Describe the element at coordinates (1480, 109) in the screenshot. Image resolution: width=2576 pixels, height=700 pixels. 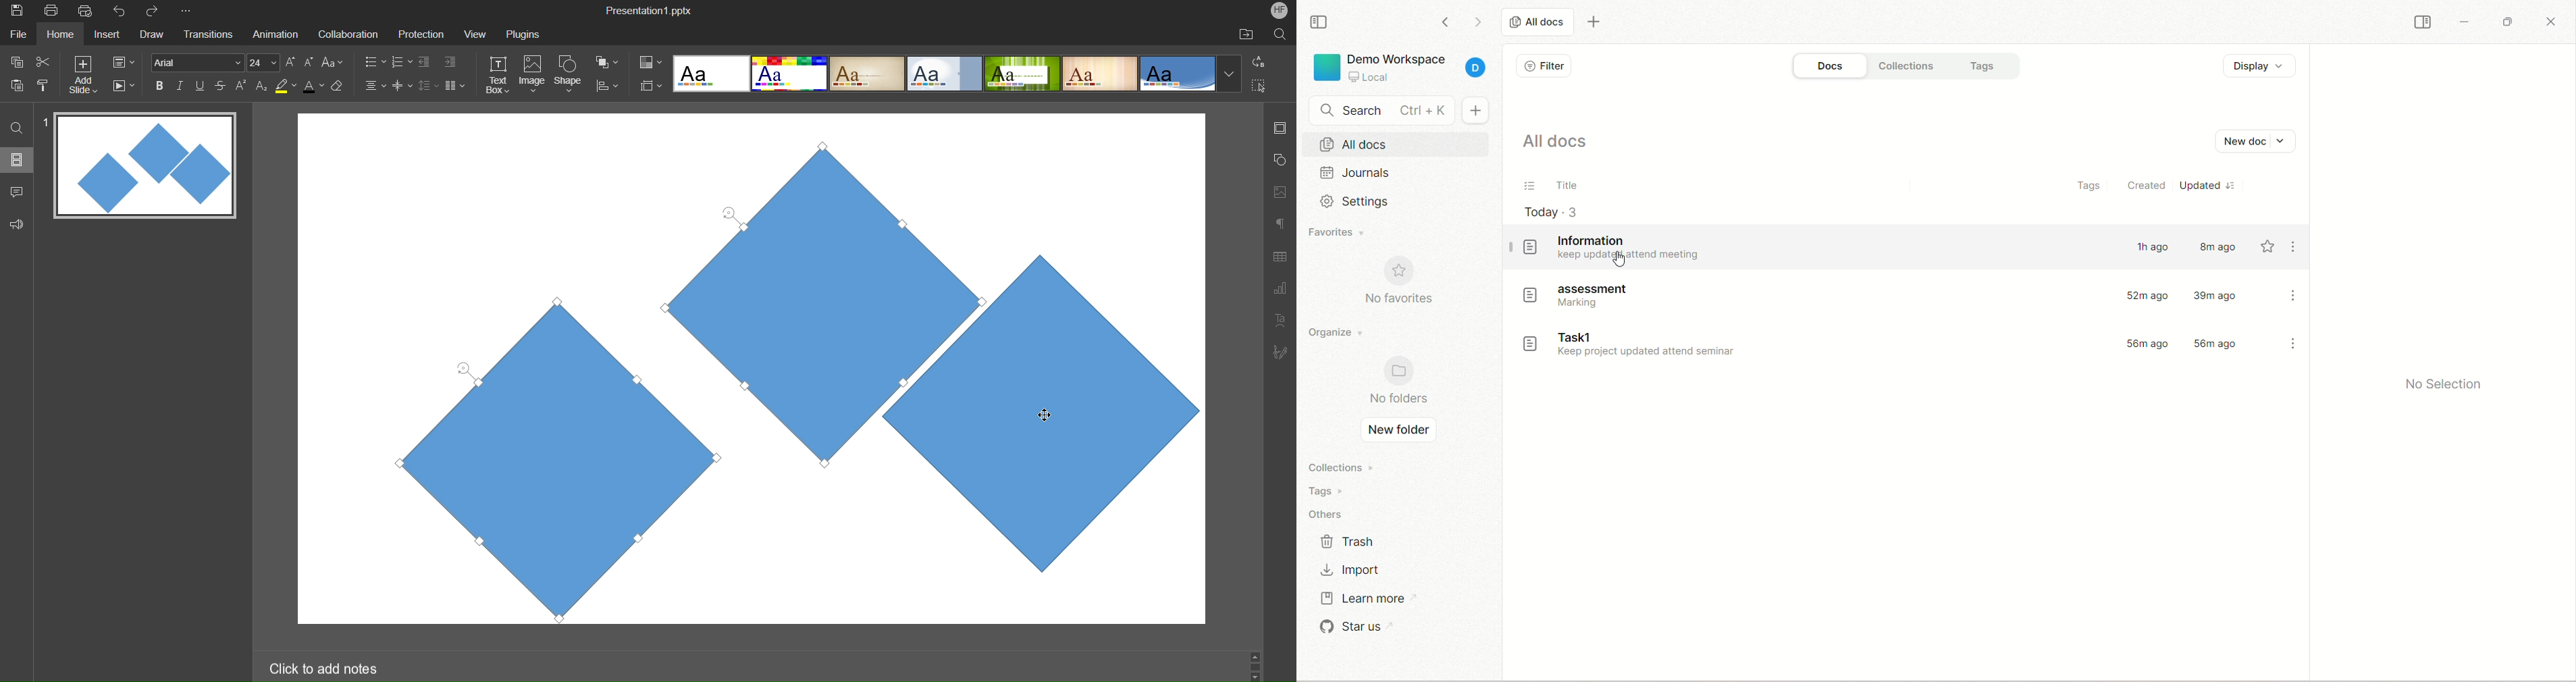
I see `+` at that location.